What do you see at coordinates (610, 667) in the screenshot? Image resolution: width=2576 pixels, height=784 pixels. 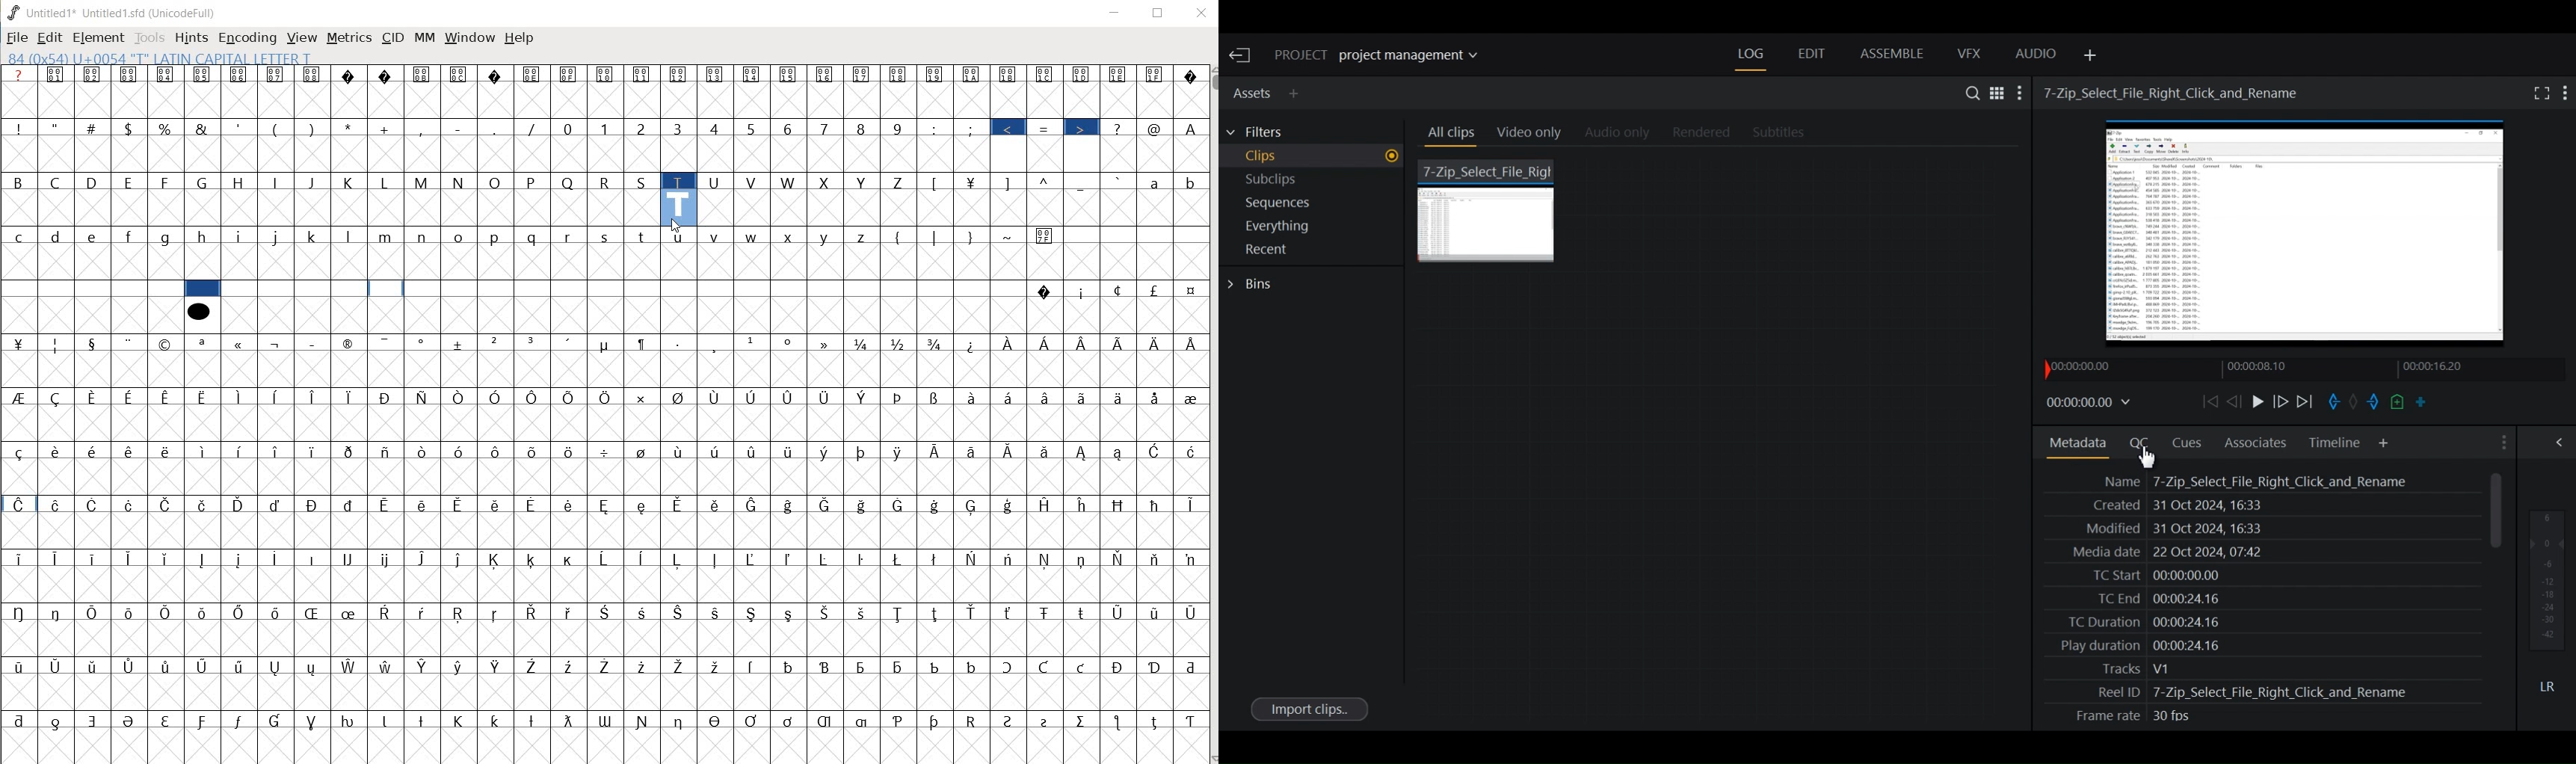 I see `Symbol` at bounding box center [610, 667].